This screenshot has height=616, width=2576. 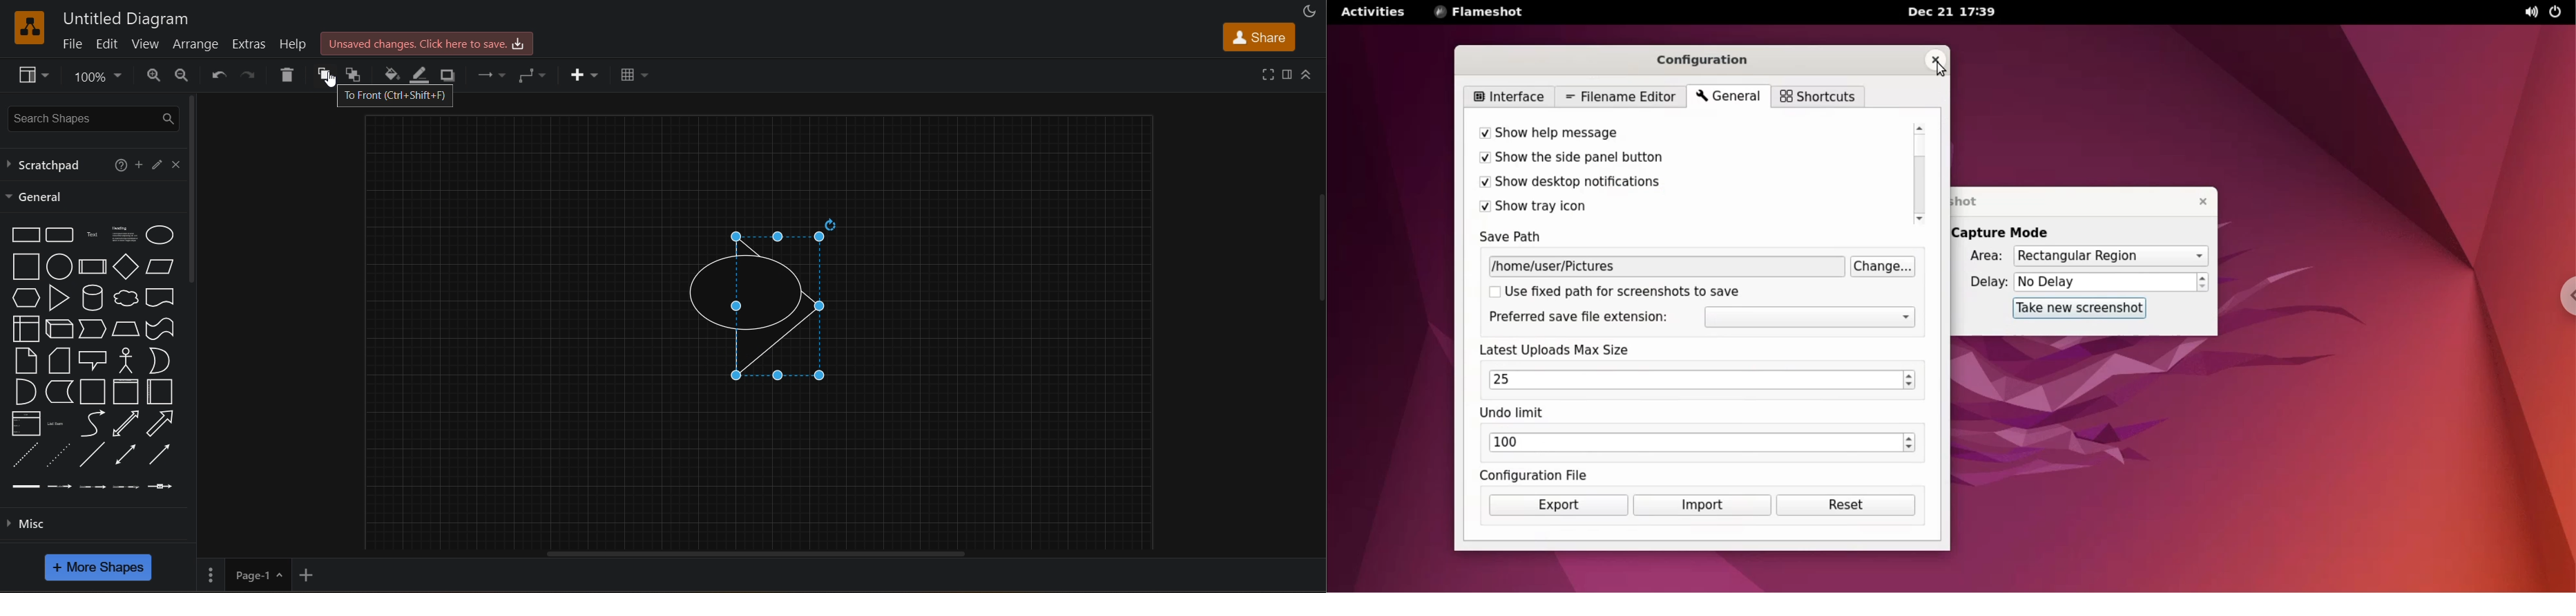 What do you see at coordinates (145, 44) in the screenshot?
I see `view` at bounding box center [145, 44].